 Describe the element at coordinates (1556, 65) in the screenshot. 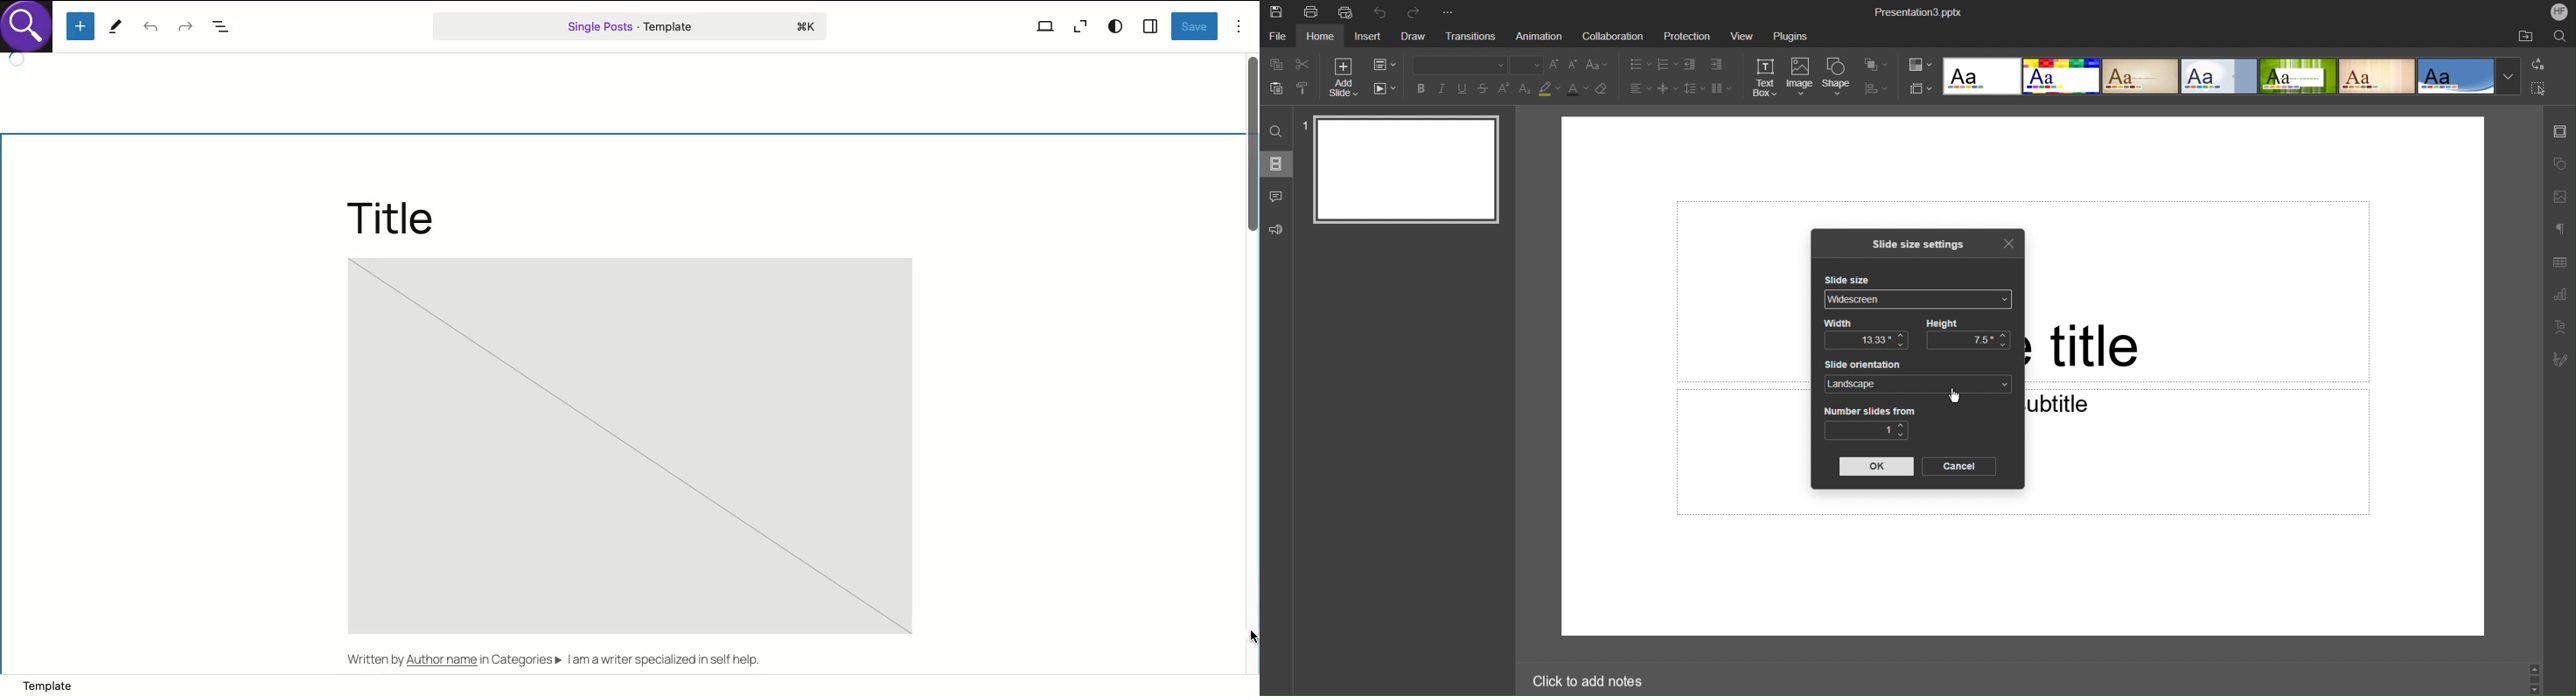

I see `Increase Font Size` at that location.